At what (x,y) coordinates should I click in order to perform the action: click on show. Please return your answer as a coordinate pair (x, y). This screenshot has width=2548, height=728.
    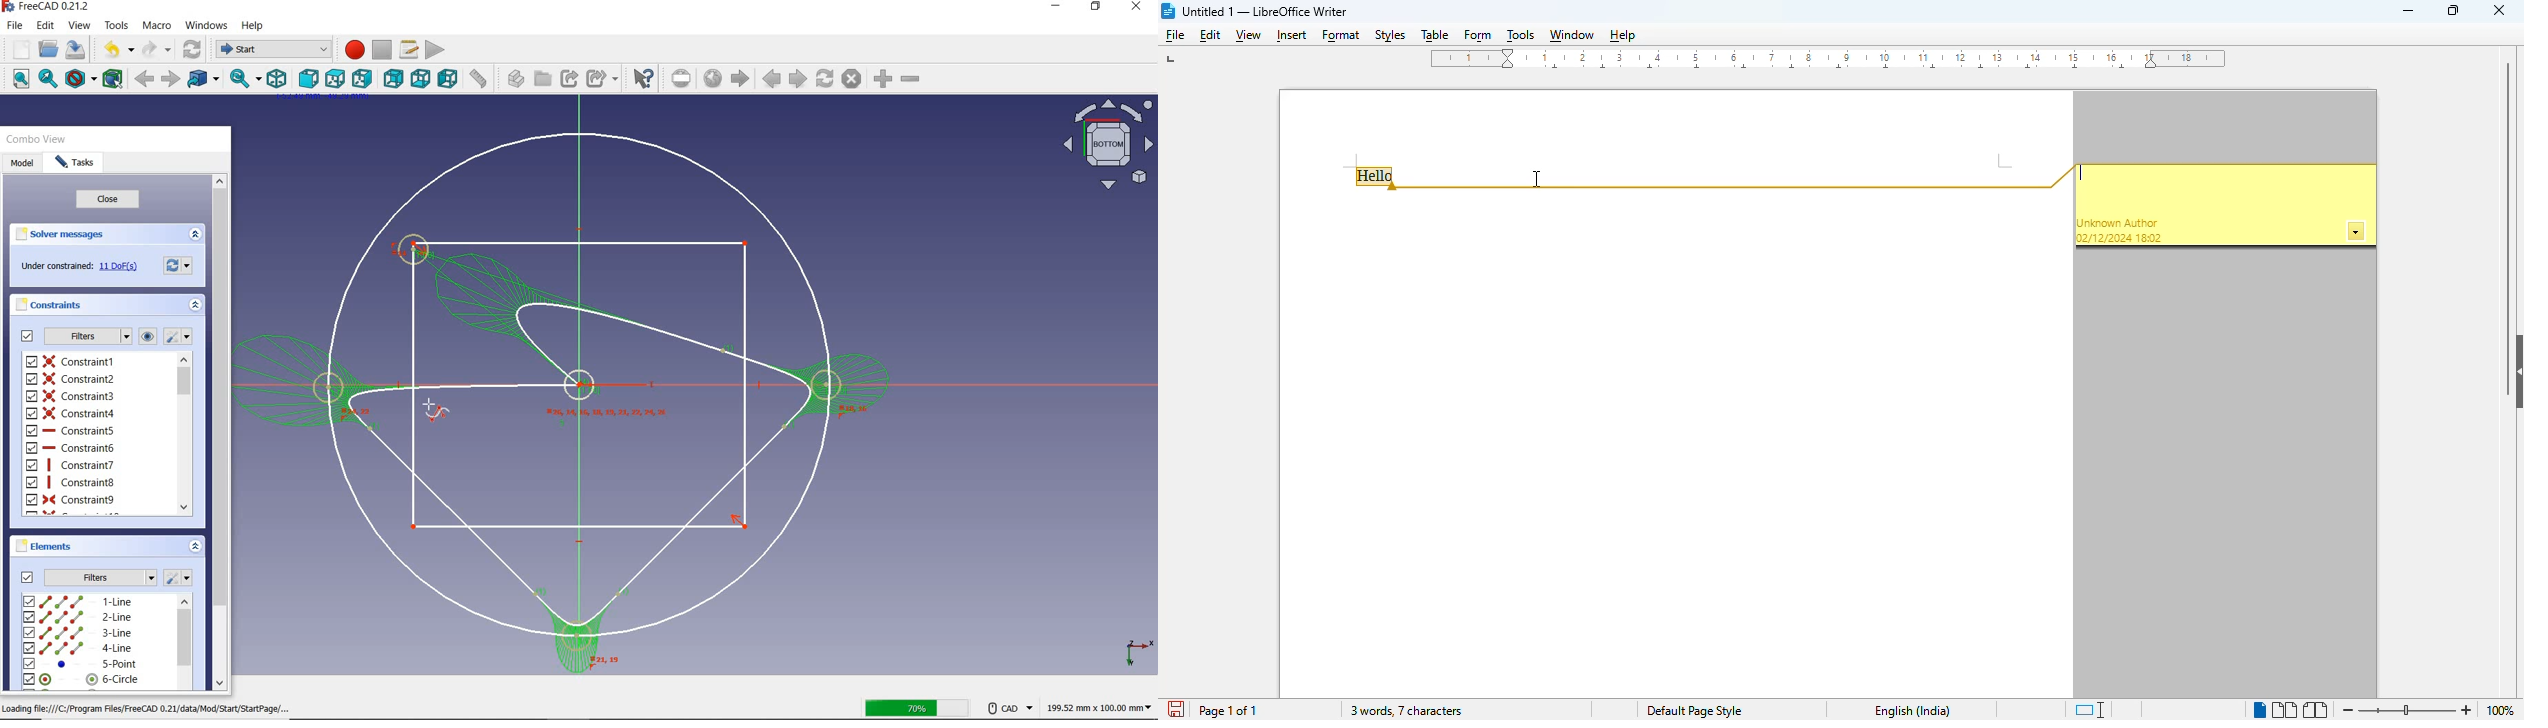
    Looking at the image, I should click on (2515, 372).